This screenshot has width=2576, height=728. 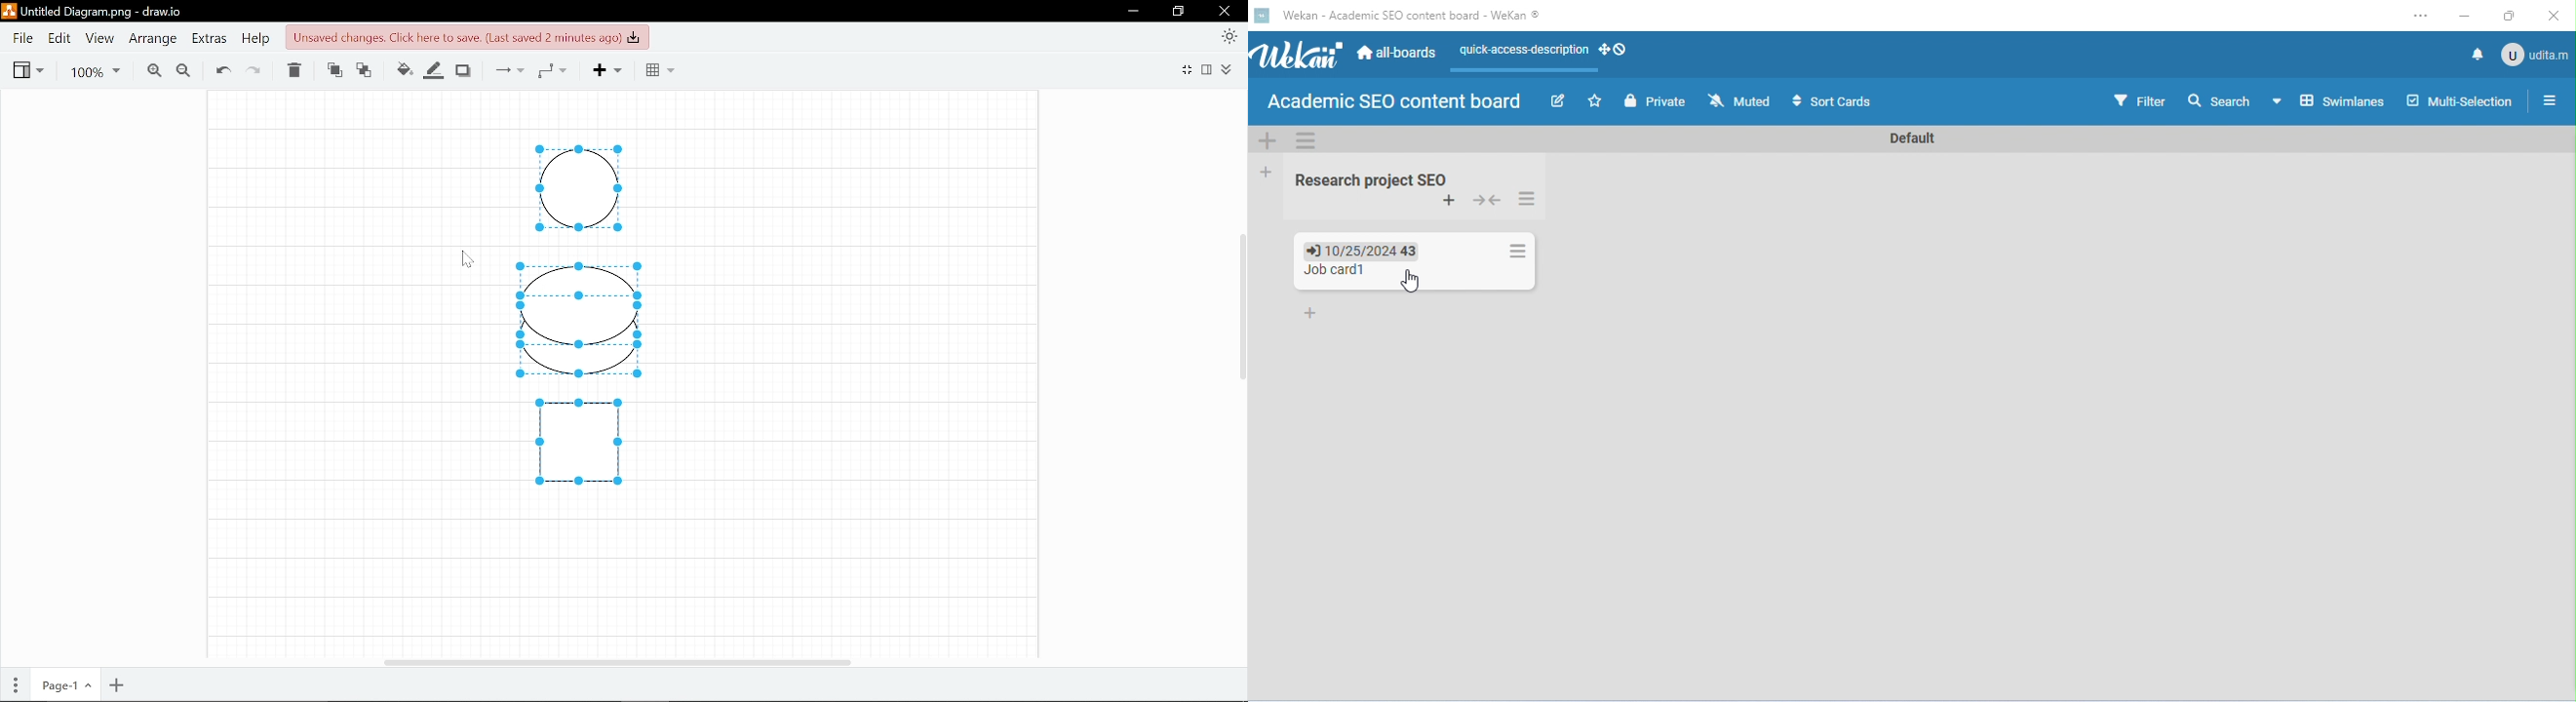 What do you see at coordinates (333, 71) in the screenshot?
I see `To front` at bounding box center [333, 71].